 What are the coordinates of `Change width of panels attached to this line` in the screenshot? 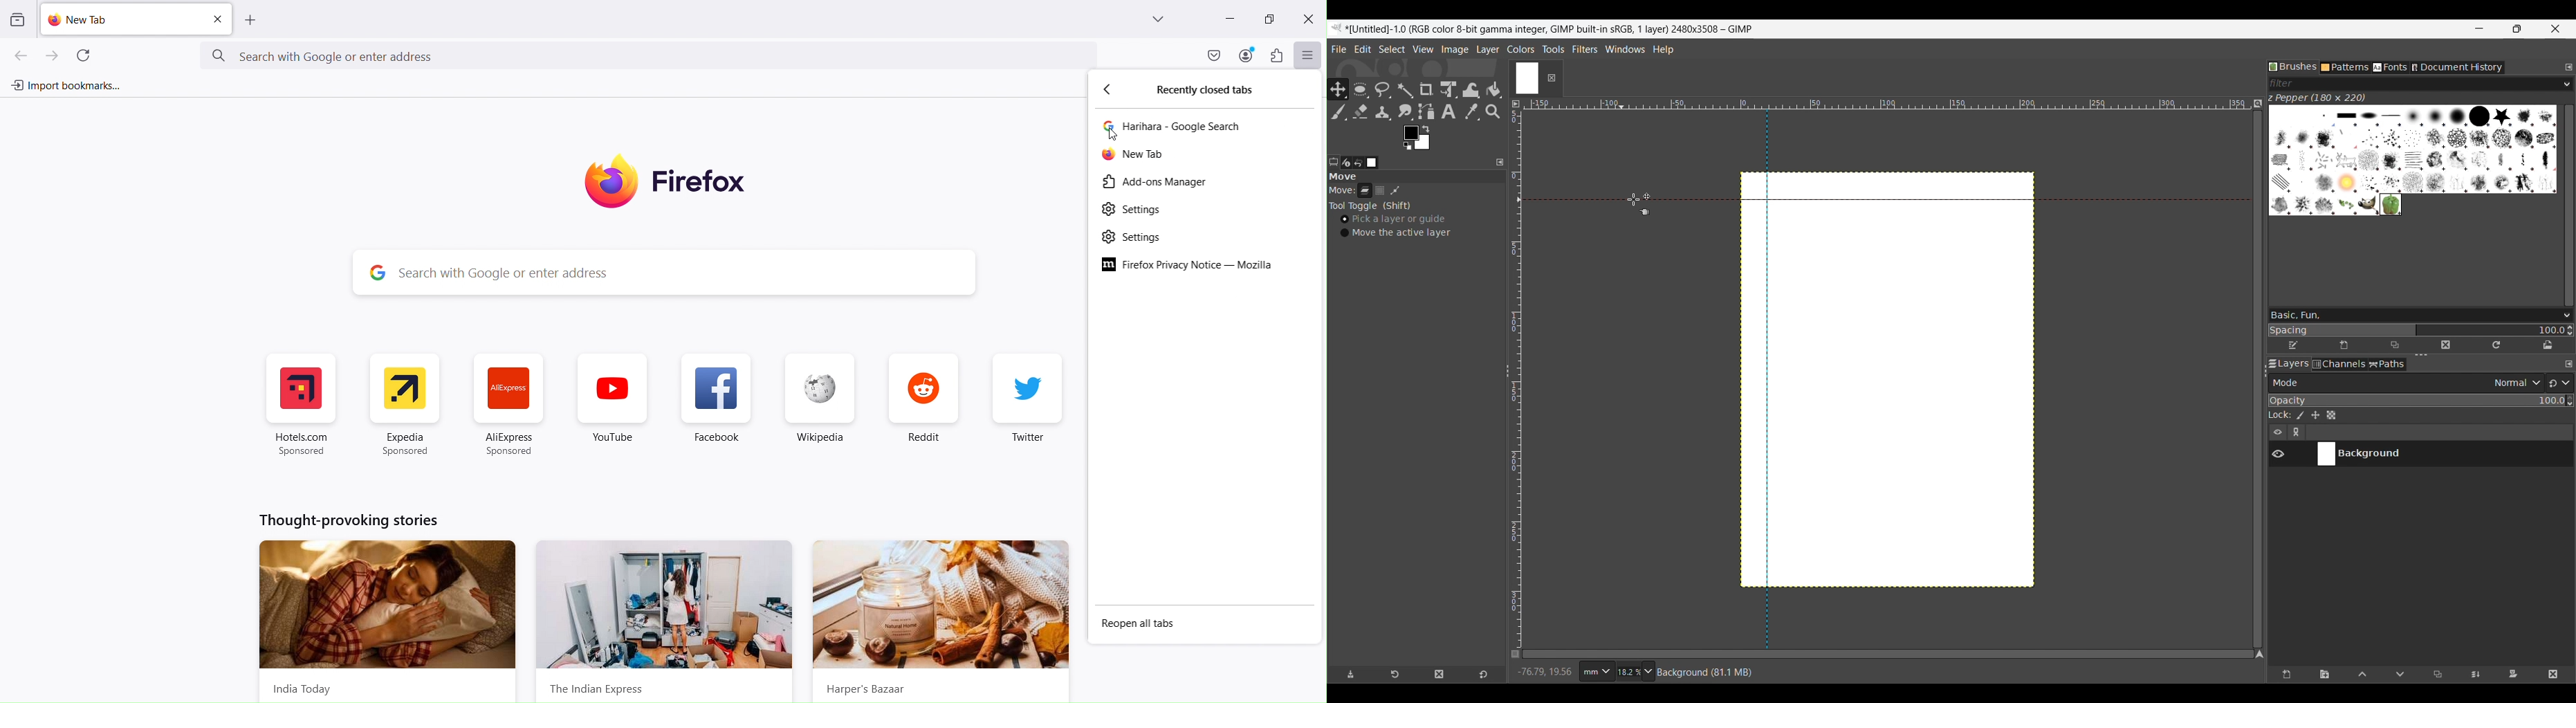 It's located at (2244, 371).